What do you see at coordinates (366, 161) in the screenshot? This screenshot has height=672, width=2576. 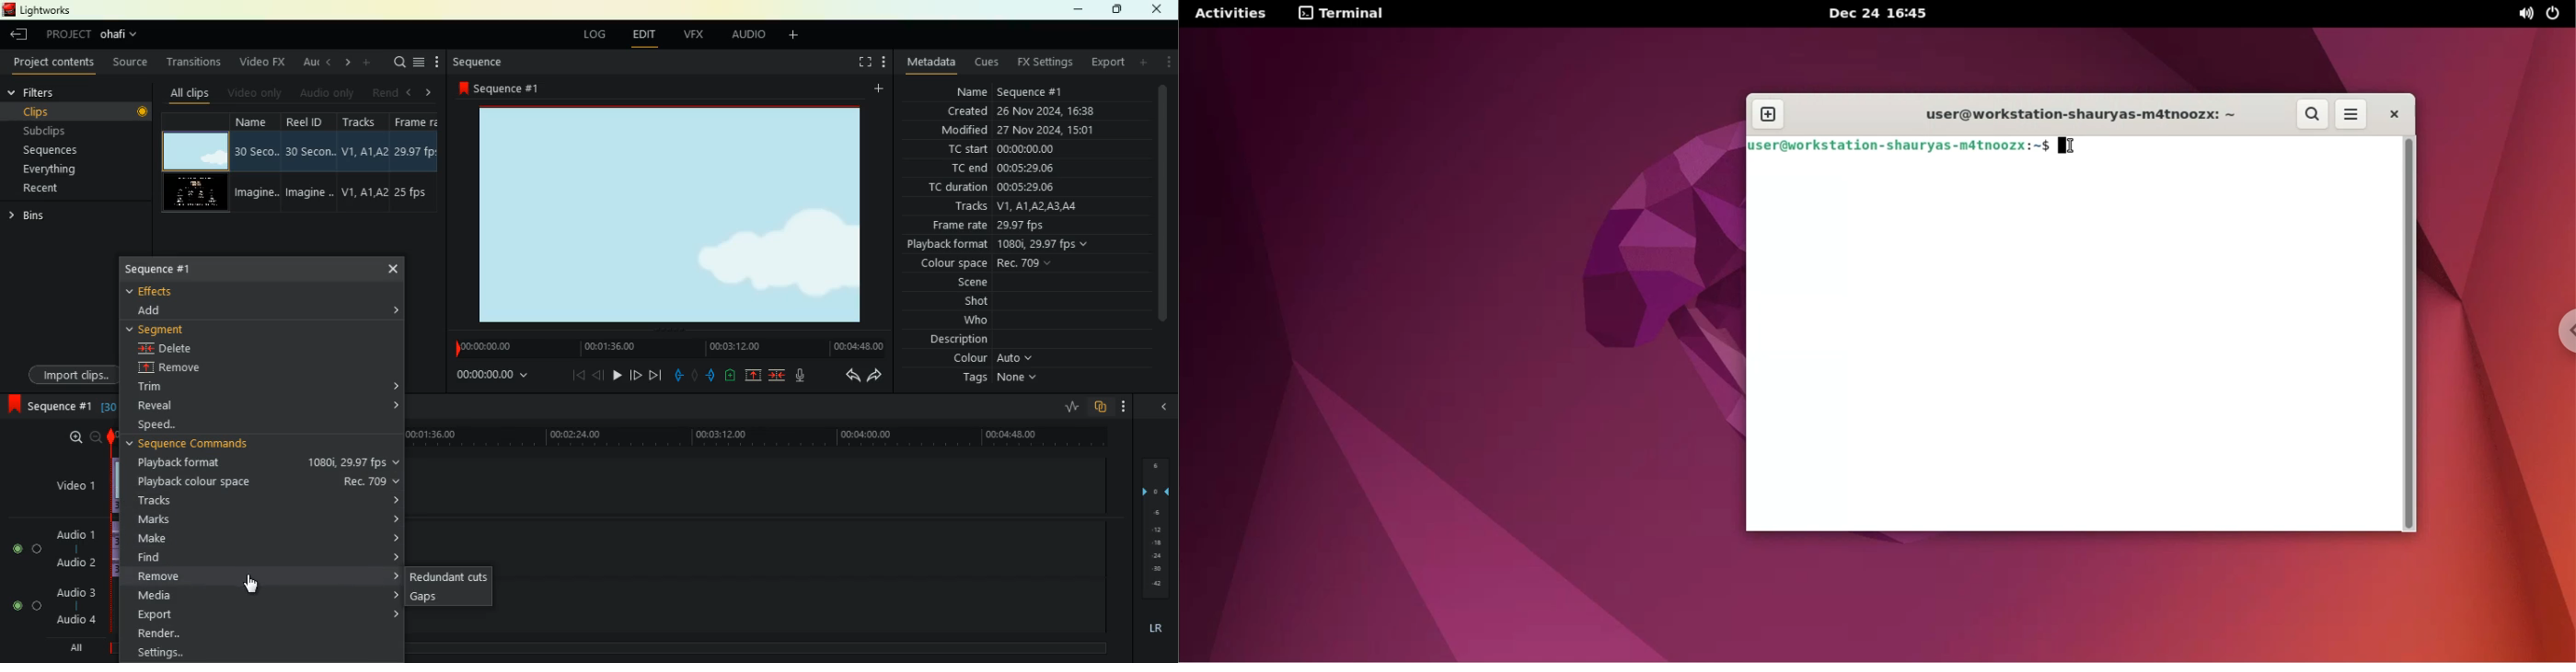 I see `tracks` at bounding box center [366, 161].